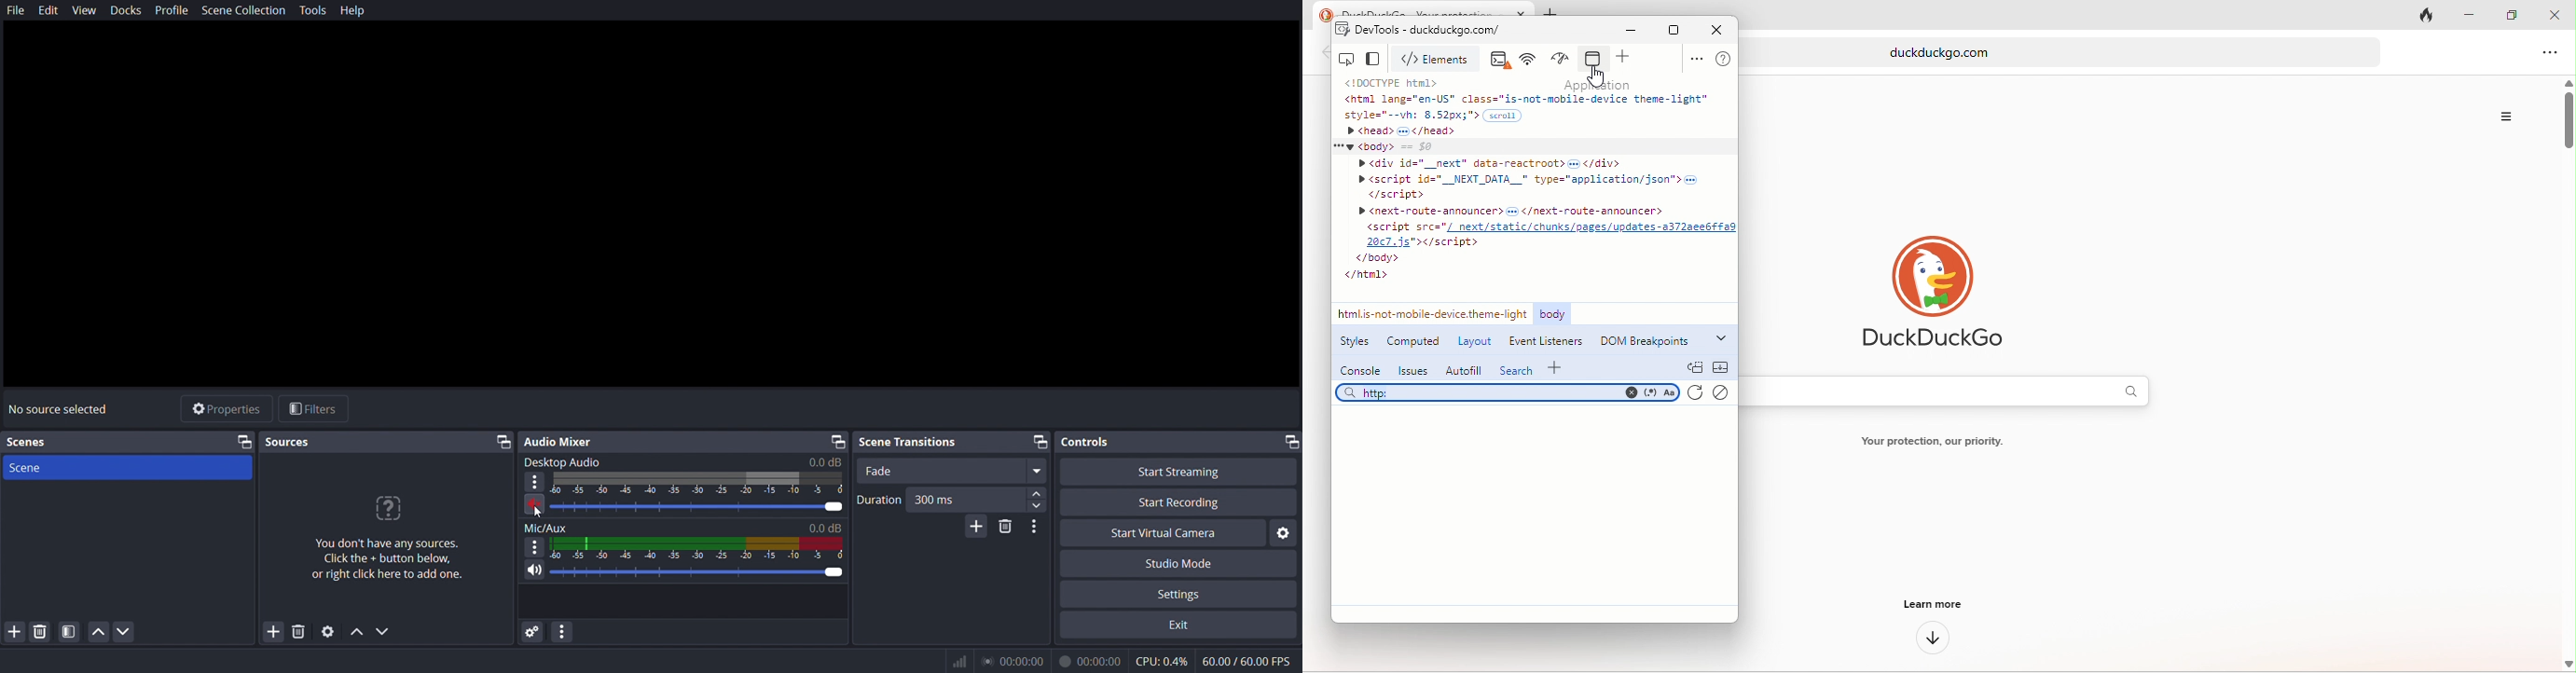  Describe the element at coordinates (34, 444) in the screenshot. I see `scenes` at that location.